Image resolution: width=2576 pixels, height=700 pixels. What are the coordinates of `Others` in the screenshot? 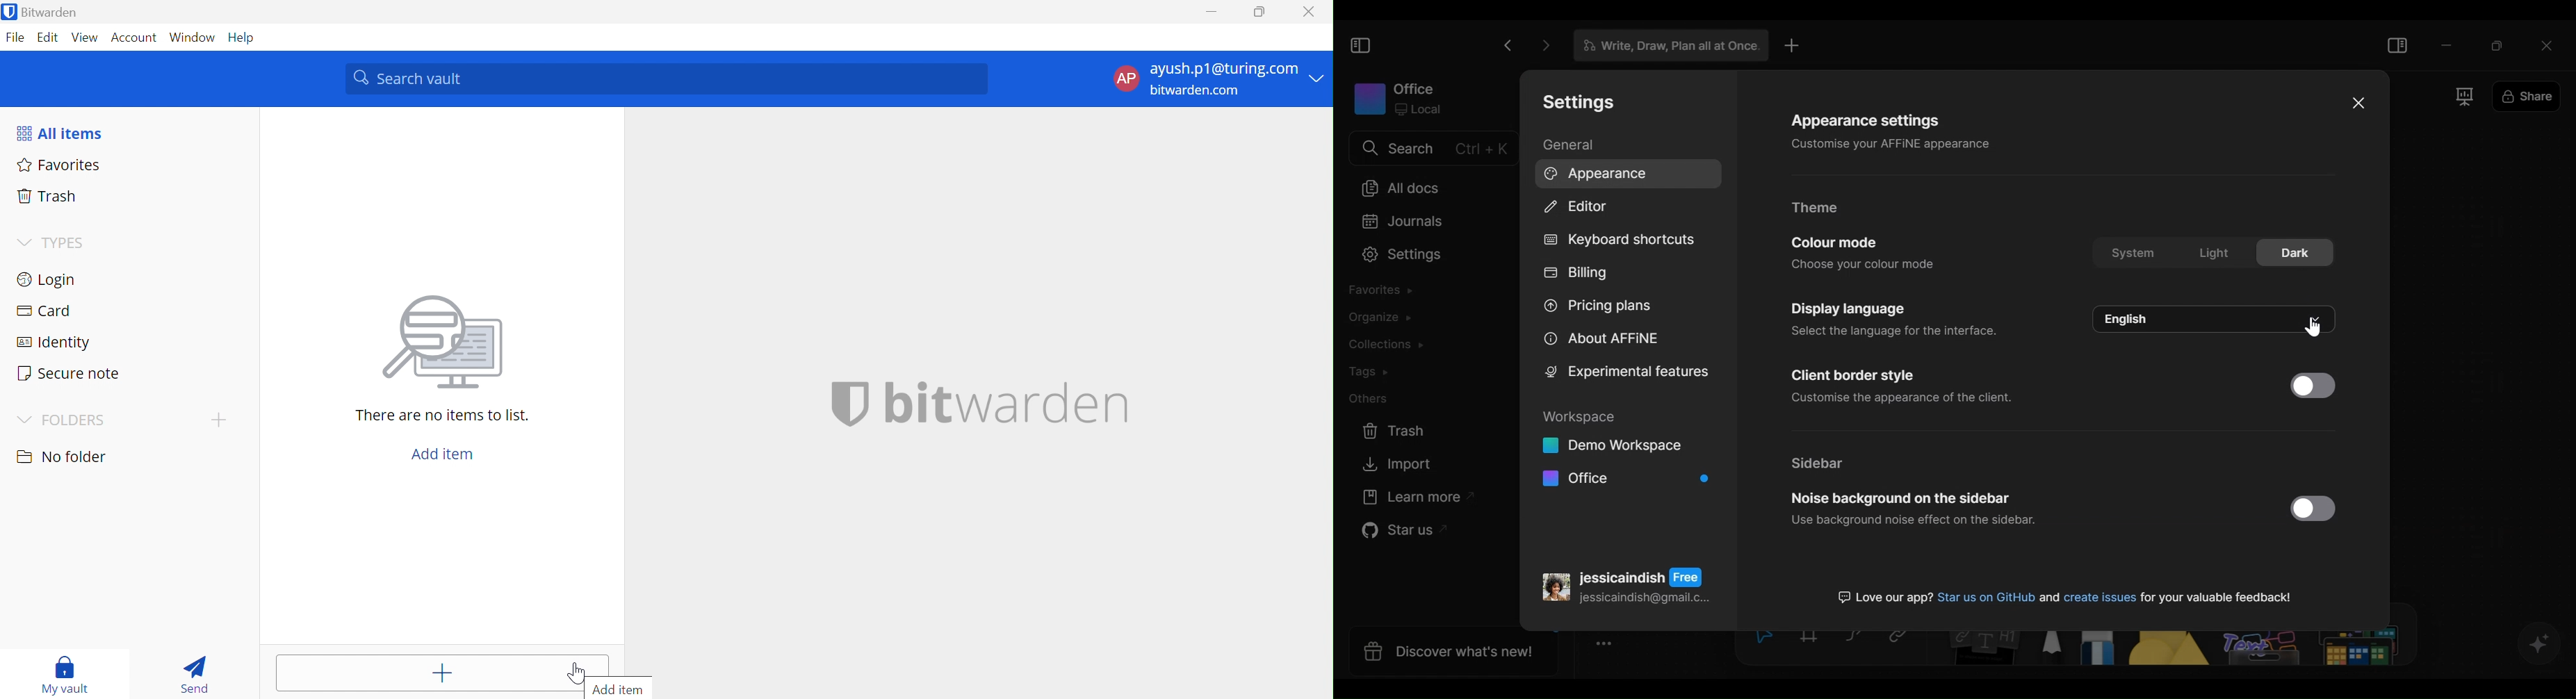 It's located at (2311, 650).